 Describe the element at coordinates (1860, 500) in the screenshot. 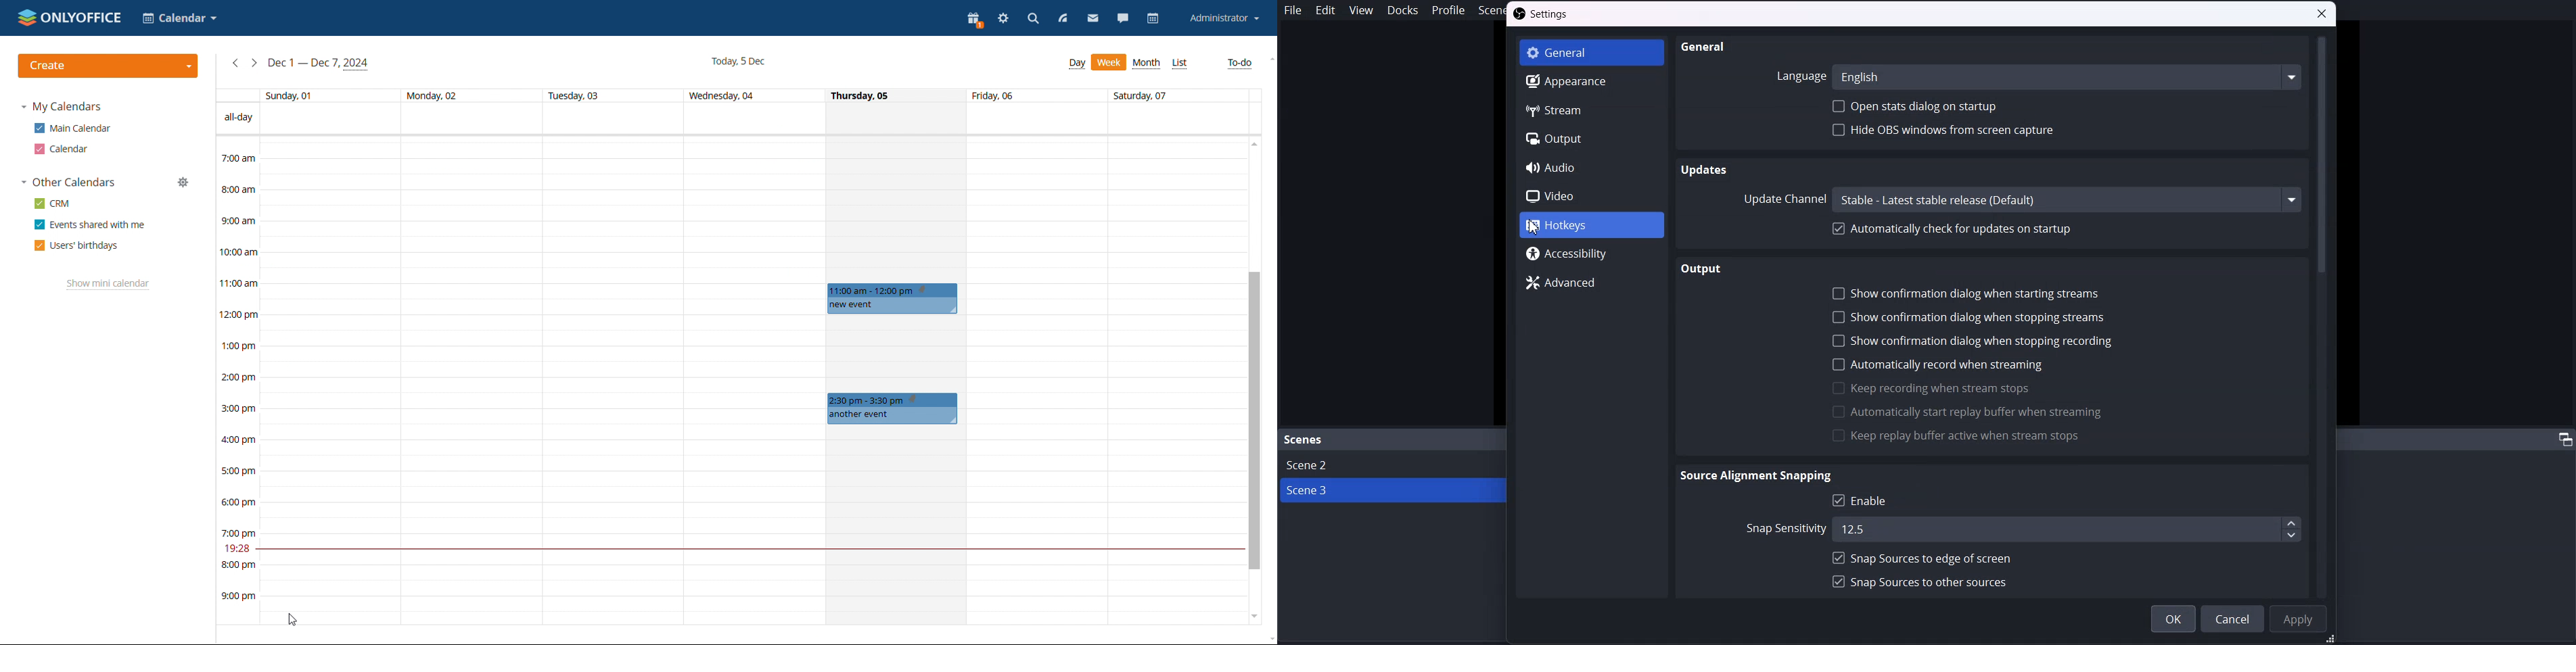

I see `Enable` at that location.